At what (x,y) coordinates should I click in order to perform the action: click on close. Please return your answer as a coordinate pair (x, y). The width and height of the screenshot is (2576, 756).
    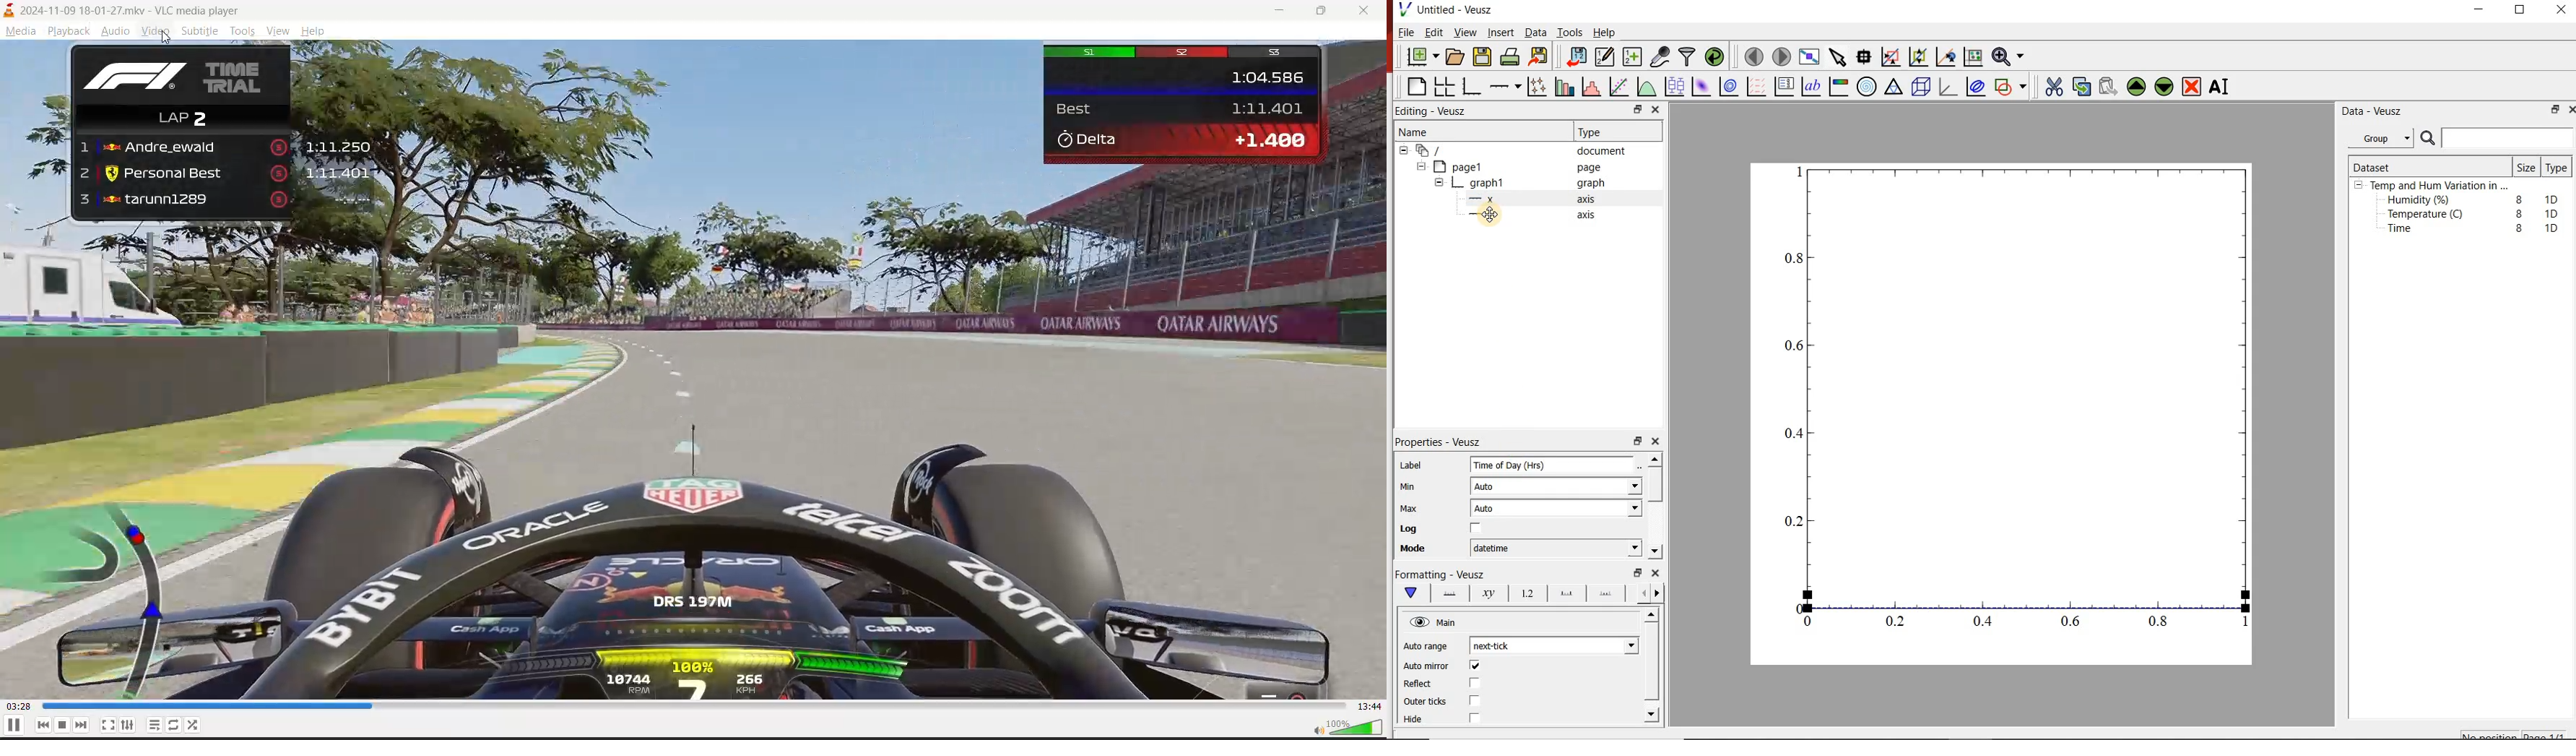
    Looking at the image, I should click on (2570, 109).